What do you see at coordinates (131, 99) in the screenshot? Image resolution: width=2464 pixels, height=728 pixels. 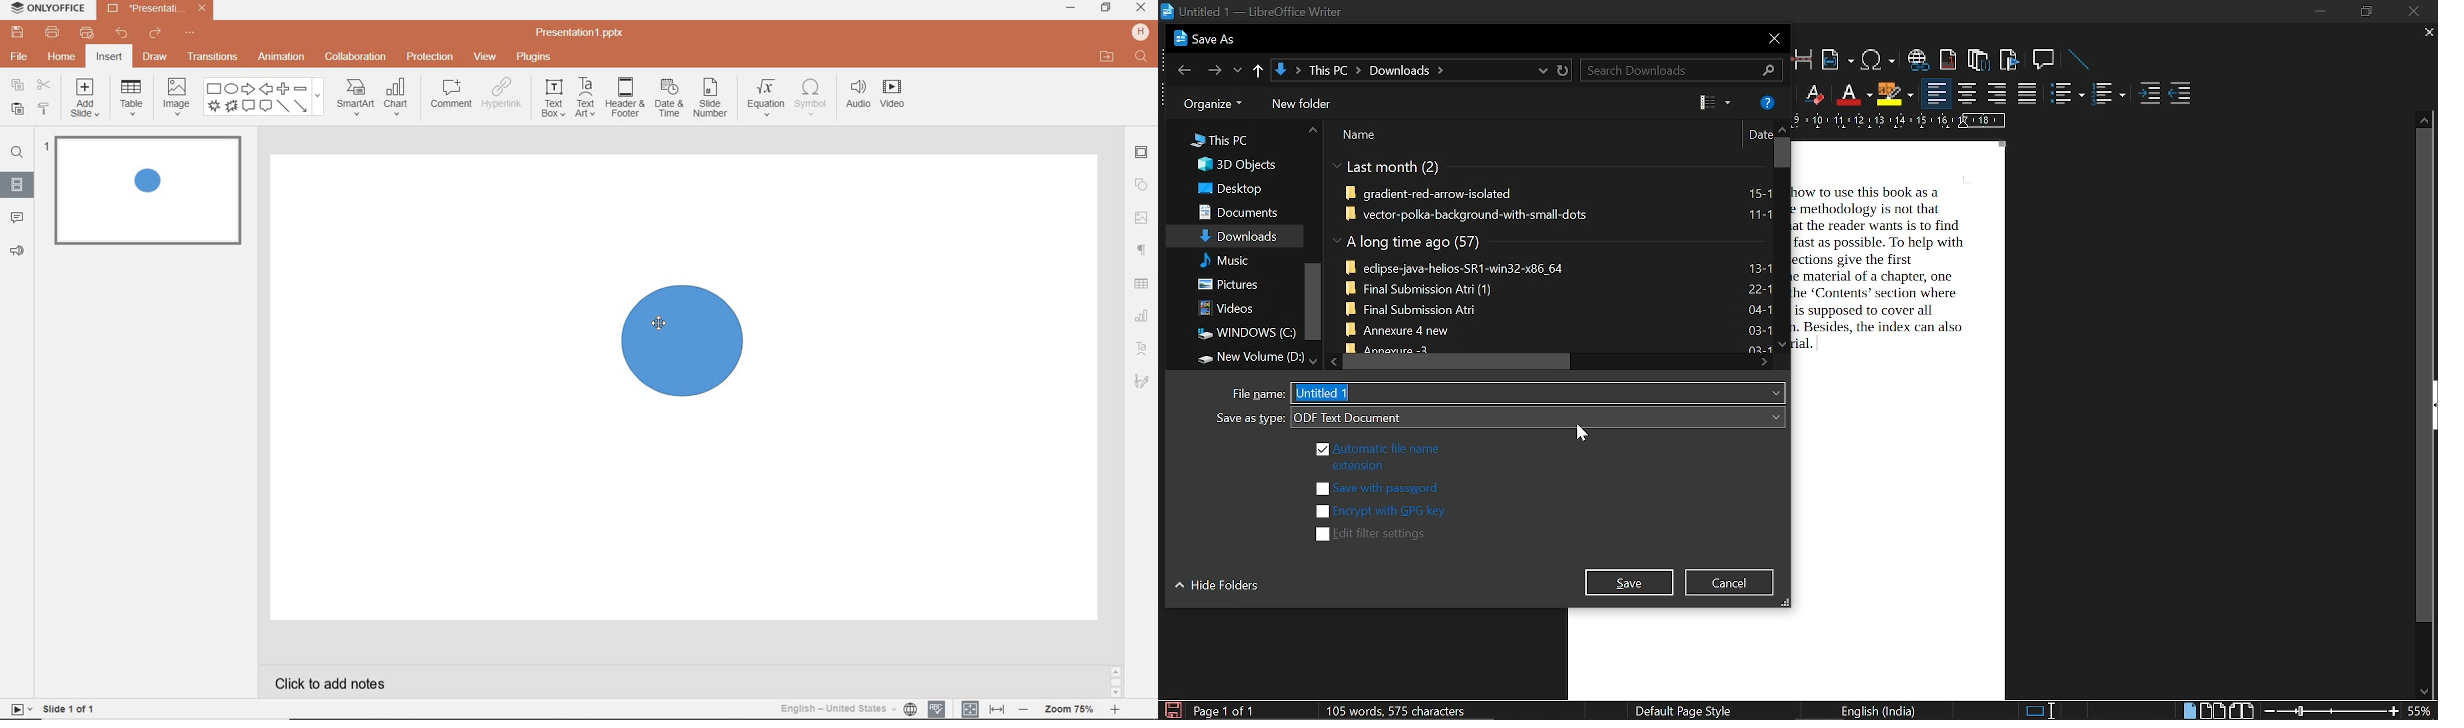 I see `table` at bounding box center [131, 99].